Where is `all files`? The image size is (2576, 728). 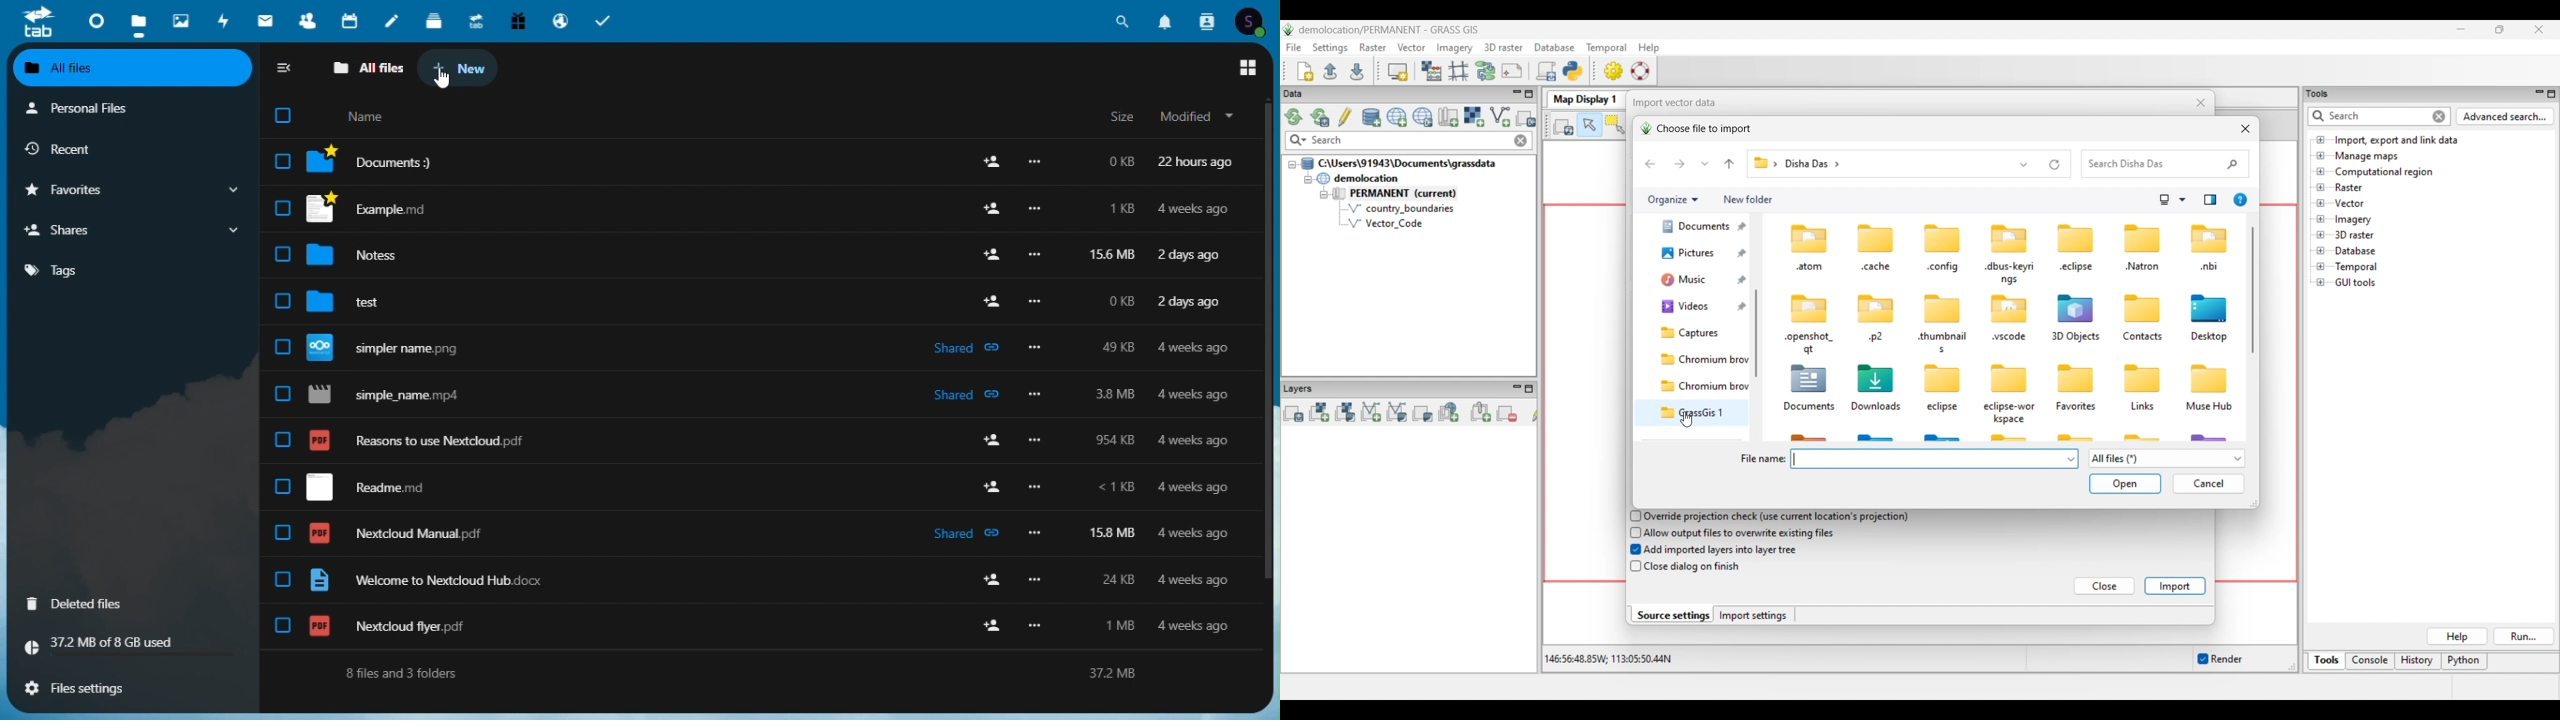
all files is located at coordinates (134, 68).